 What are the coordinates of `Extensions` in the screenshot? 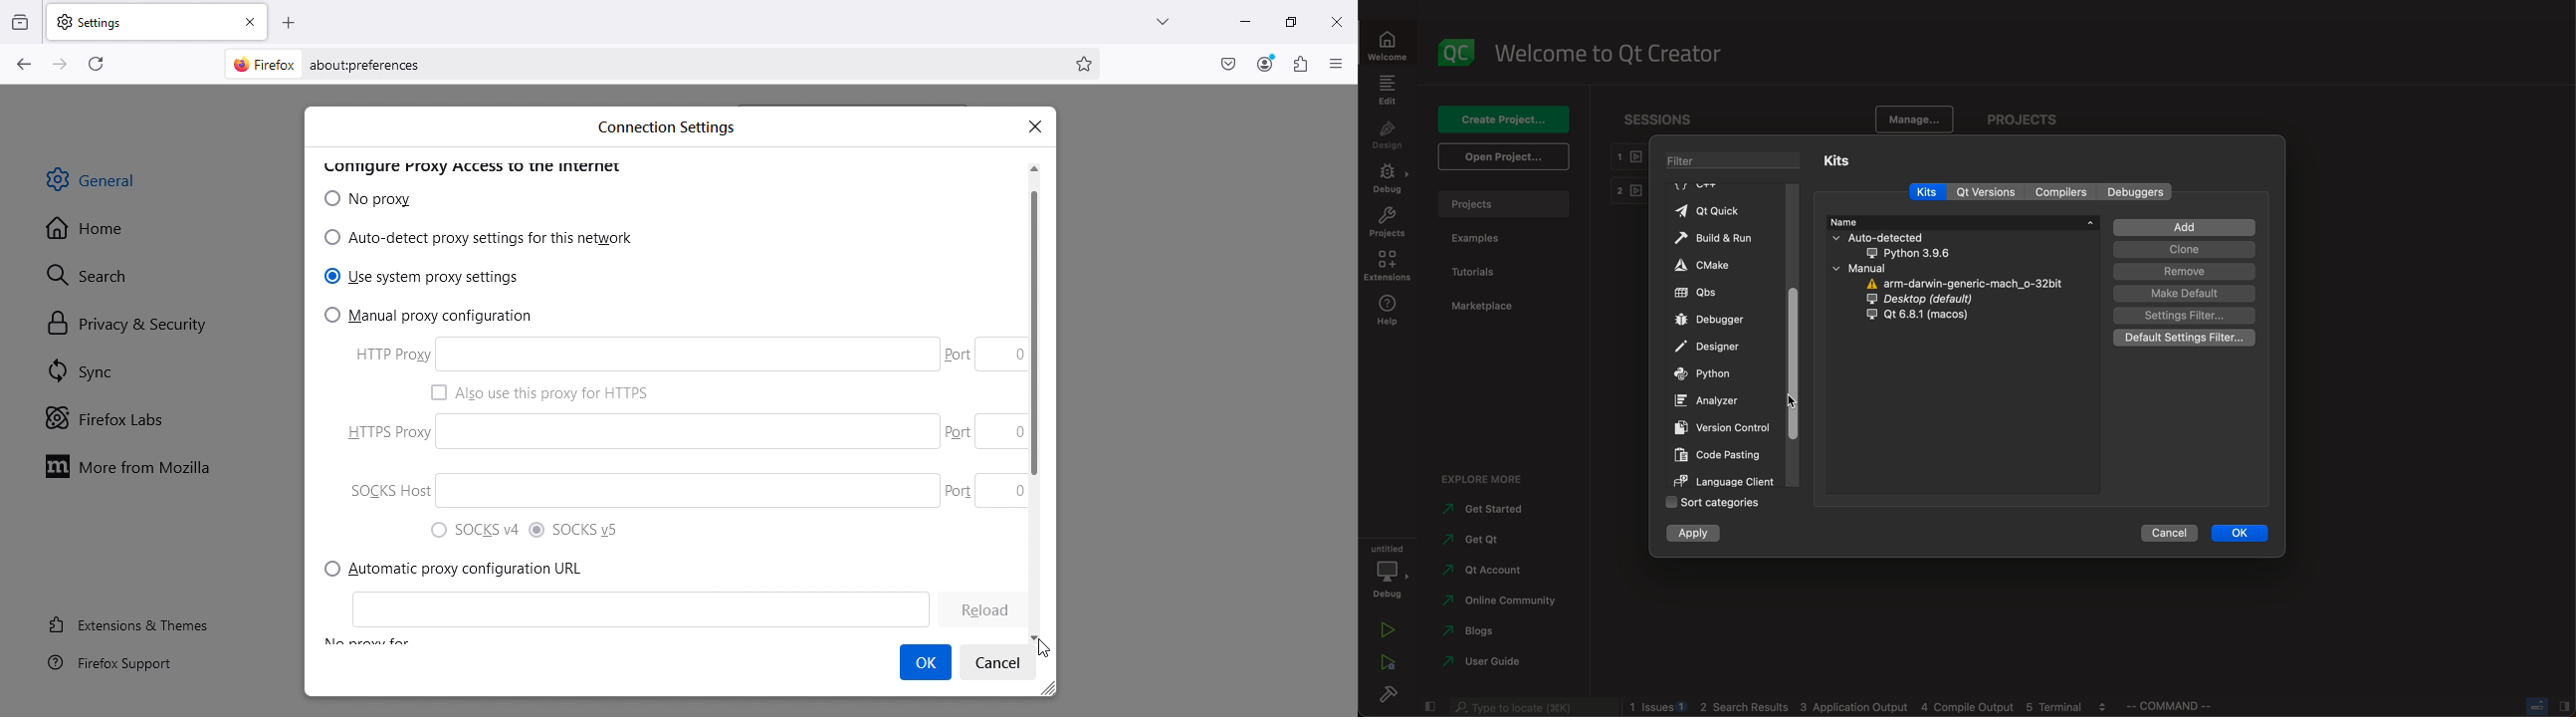 It's located at (1301, 64).